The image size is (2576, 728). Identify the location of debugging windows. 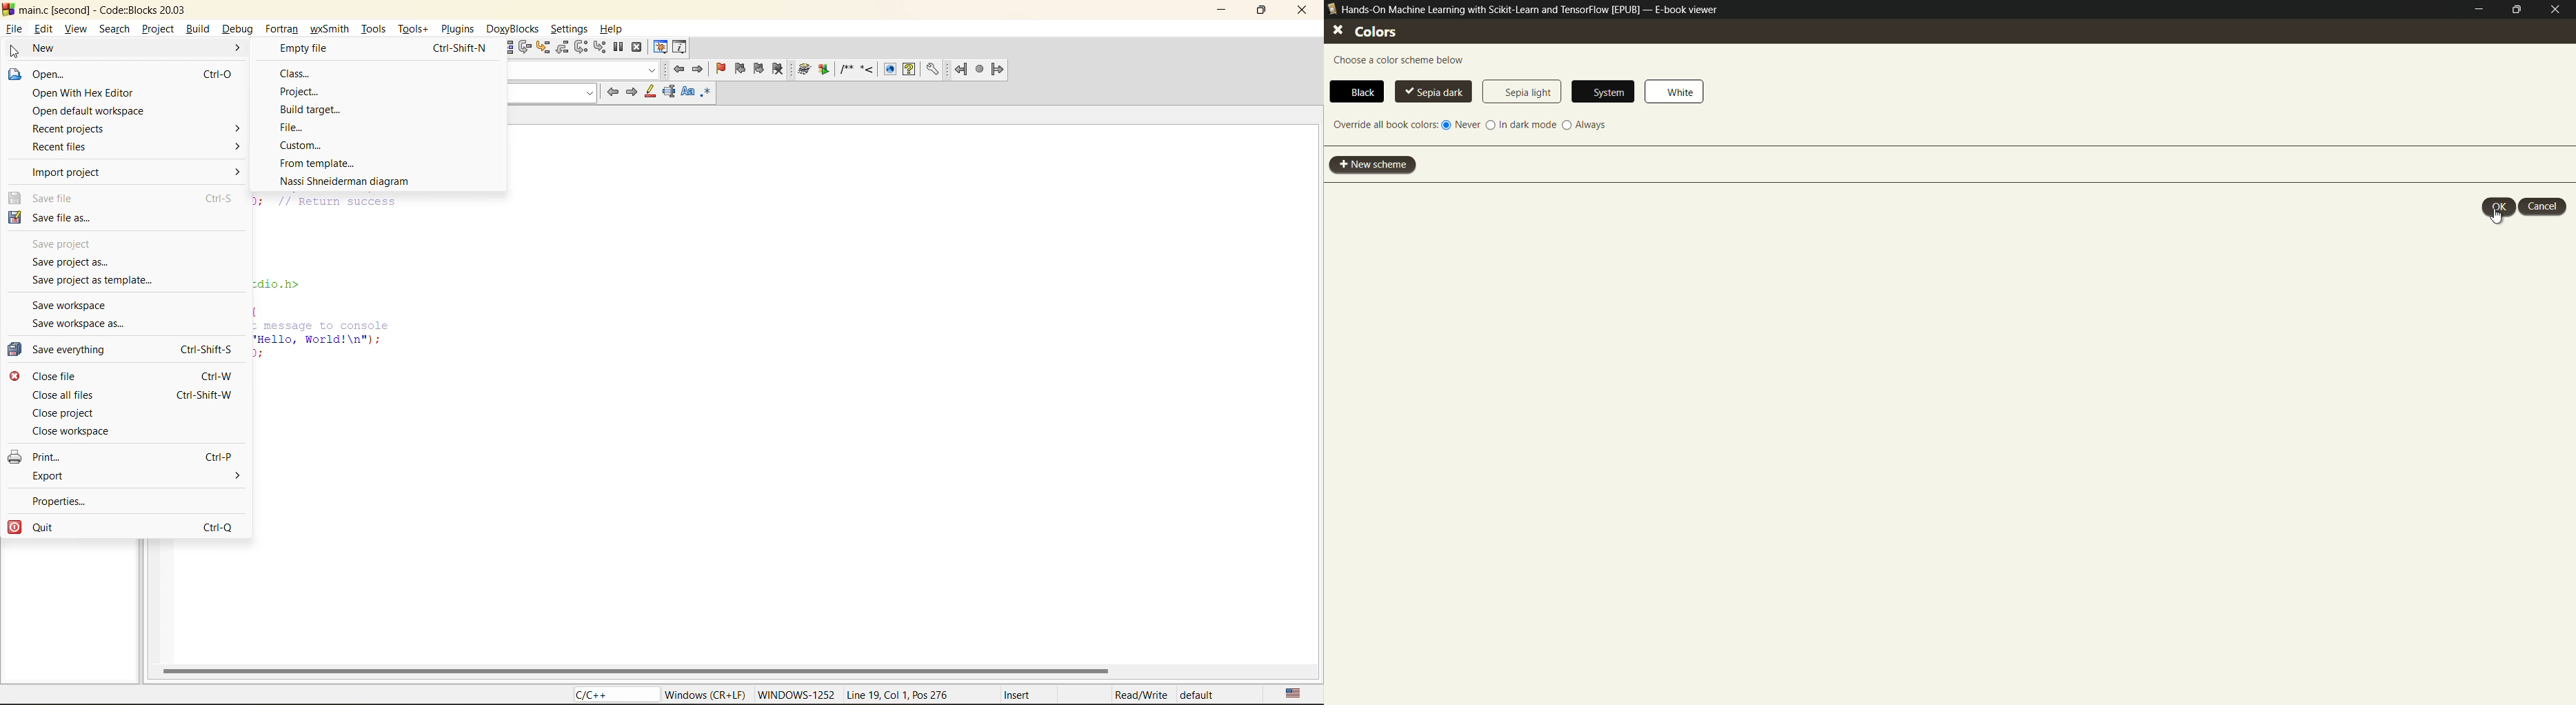
(660, 48).